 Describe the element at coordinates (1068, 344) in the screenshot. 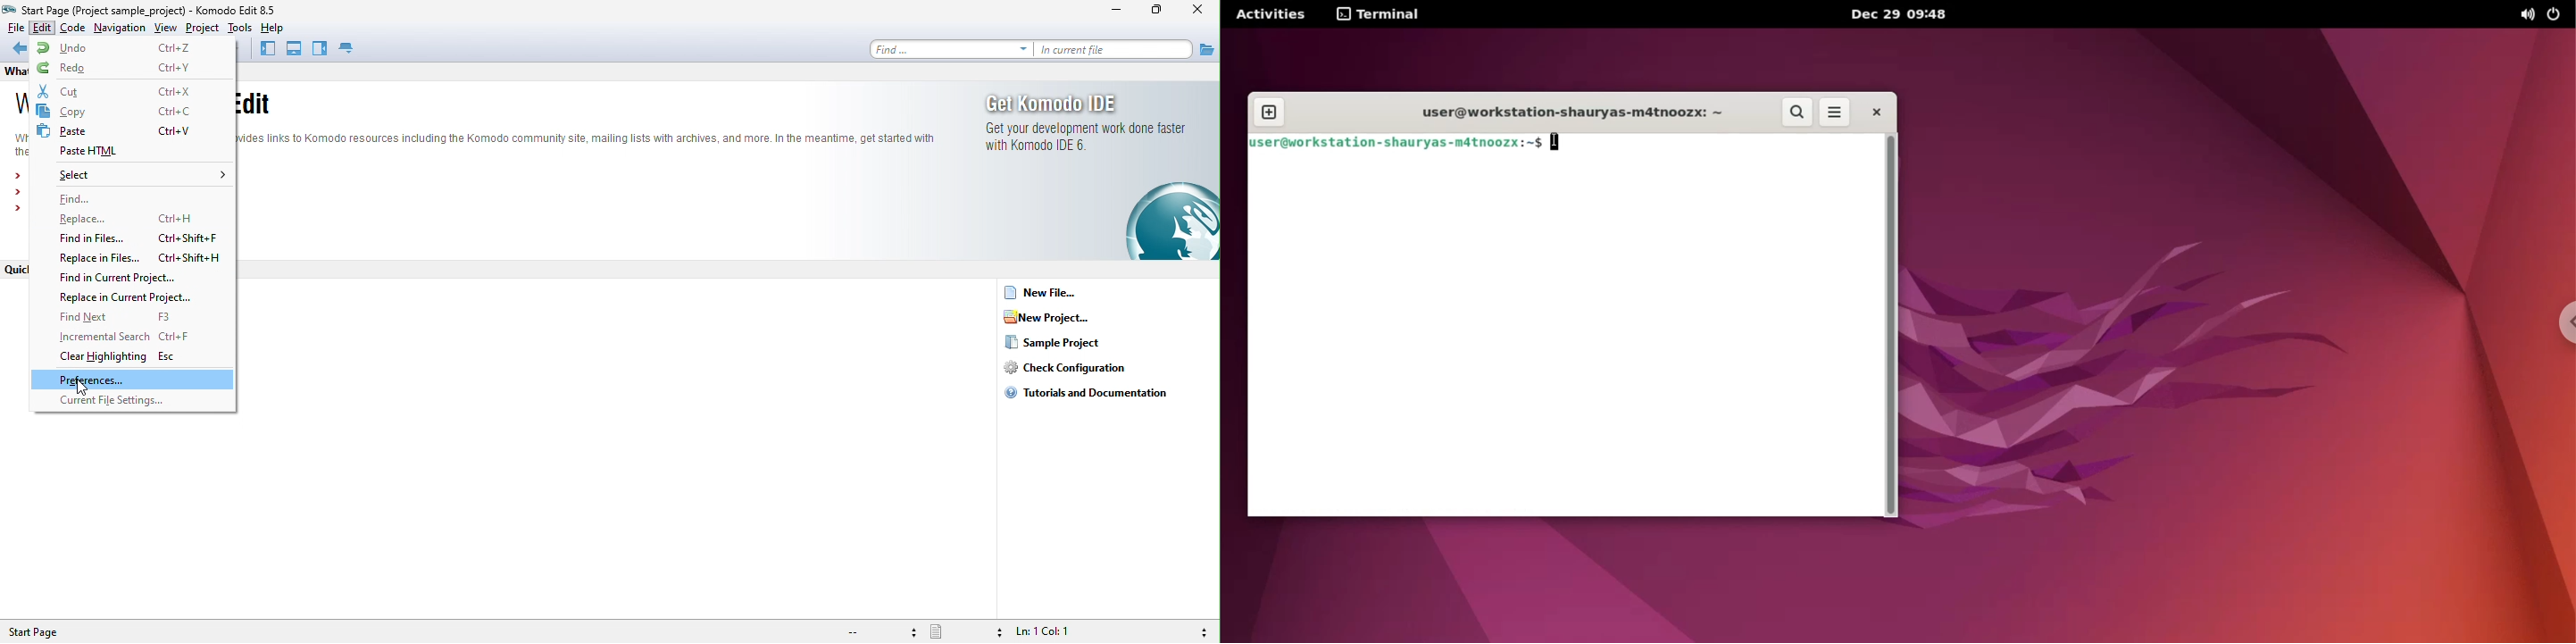

I see `sample project` at that location.